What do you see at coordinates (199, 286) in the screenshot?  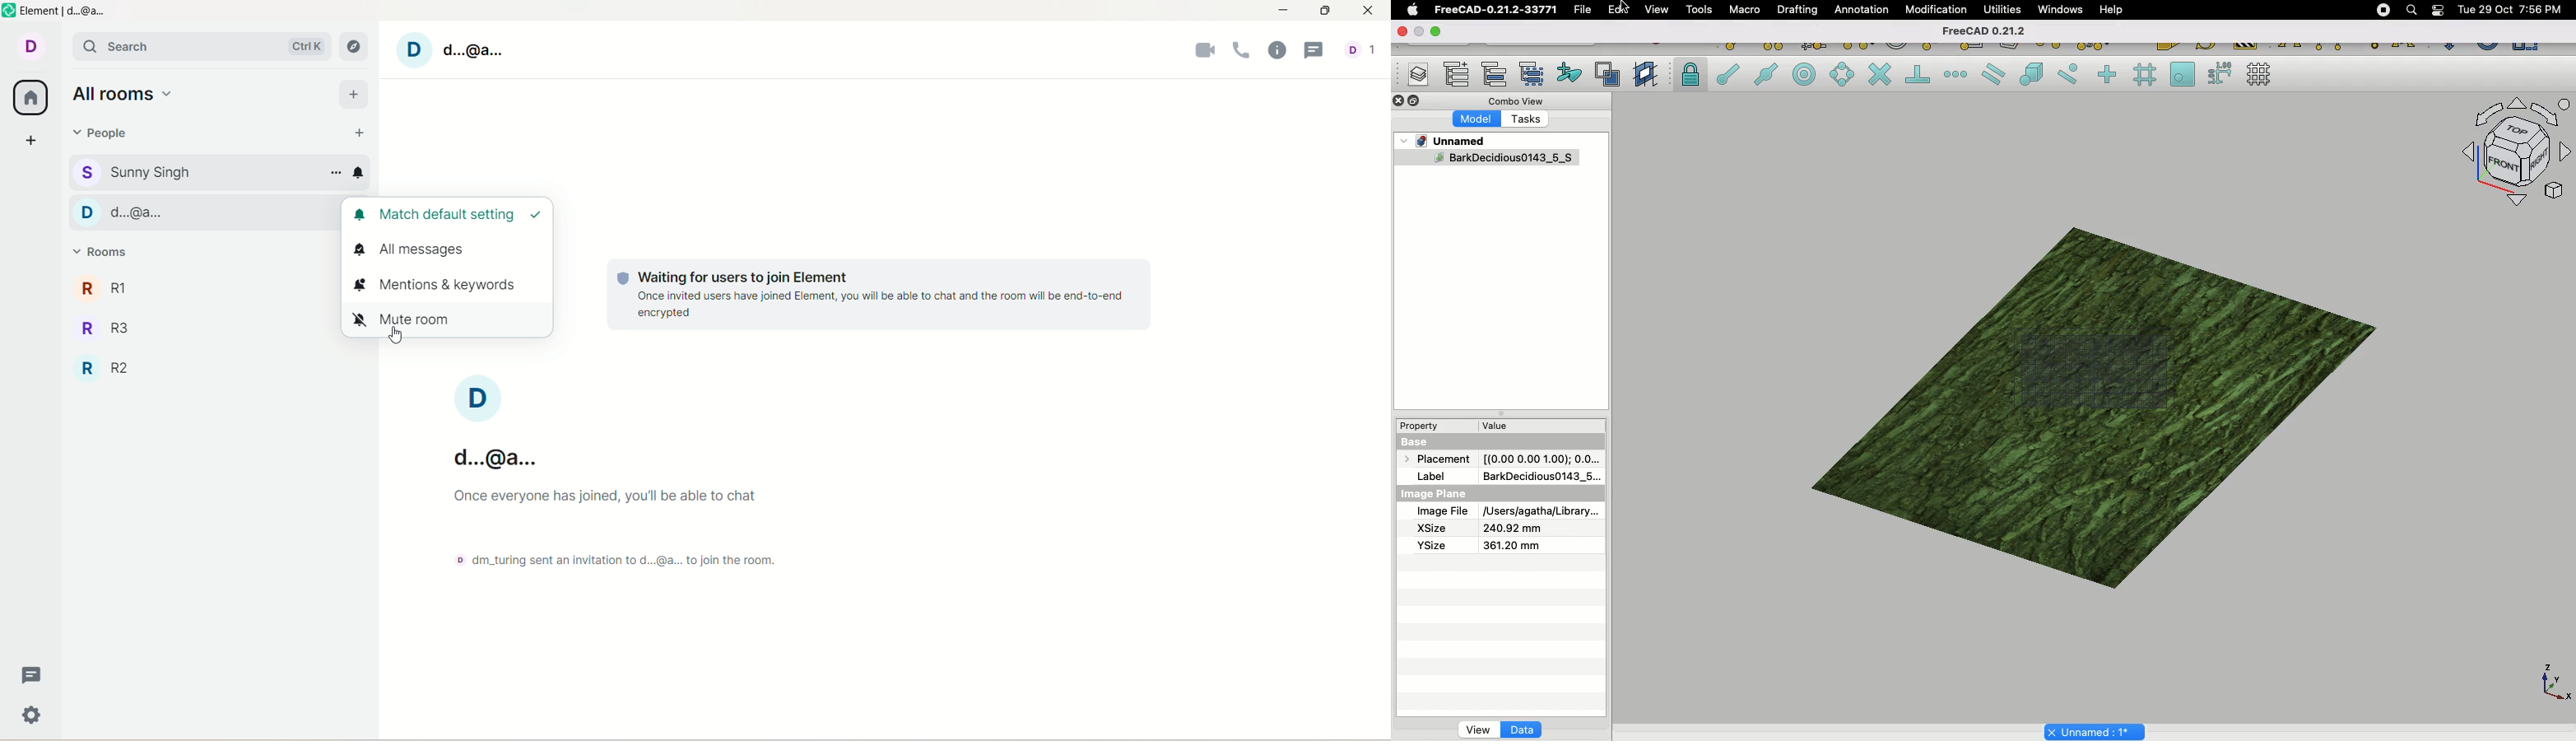 I see `R1` at bounding box center [199, 286].